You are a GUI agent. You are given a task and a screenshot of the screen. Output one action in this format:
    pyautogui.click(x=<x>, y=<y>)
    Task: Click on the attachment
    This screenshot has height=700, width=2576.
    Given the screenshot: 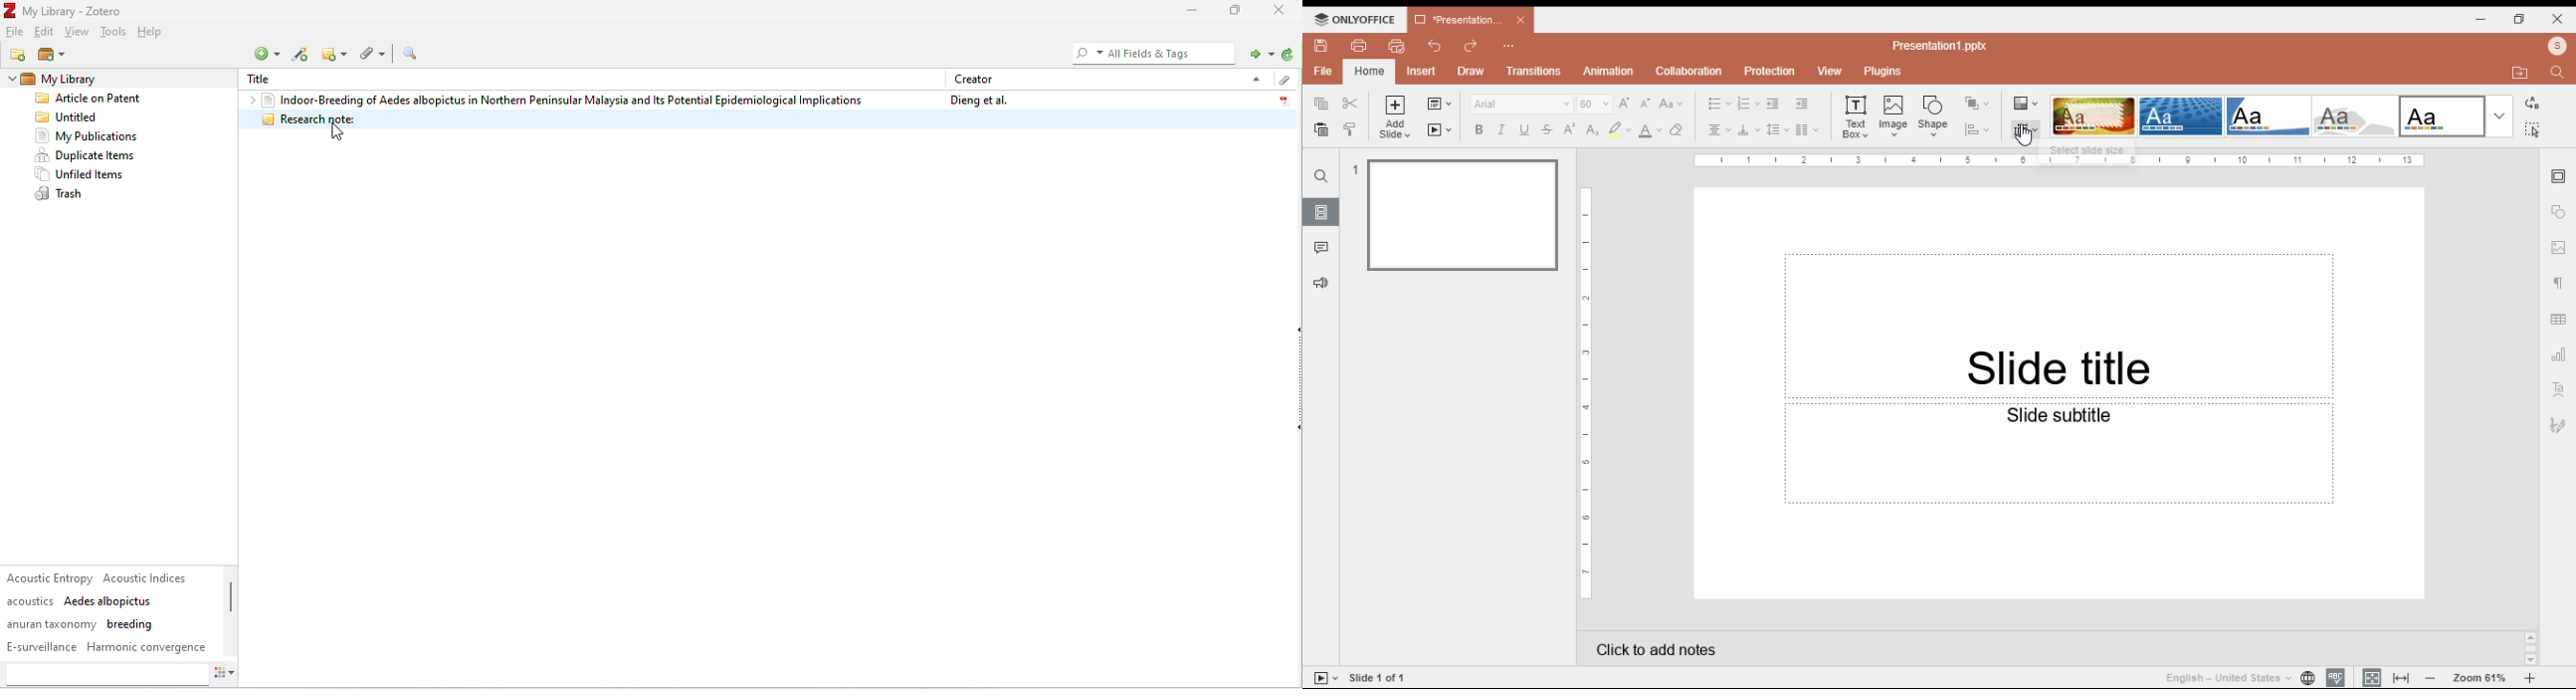 What is the action you would take?
    pyautogui.click(x=1283, y=80)
    